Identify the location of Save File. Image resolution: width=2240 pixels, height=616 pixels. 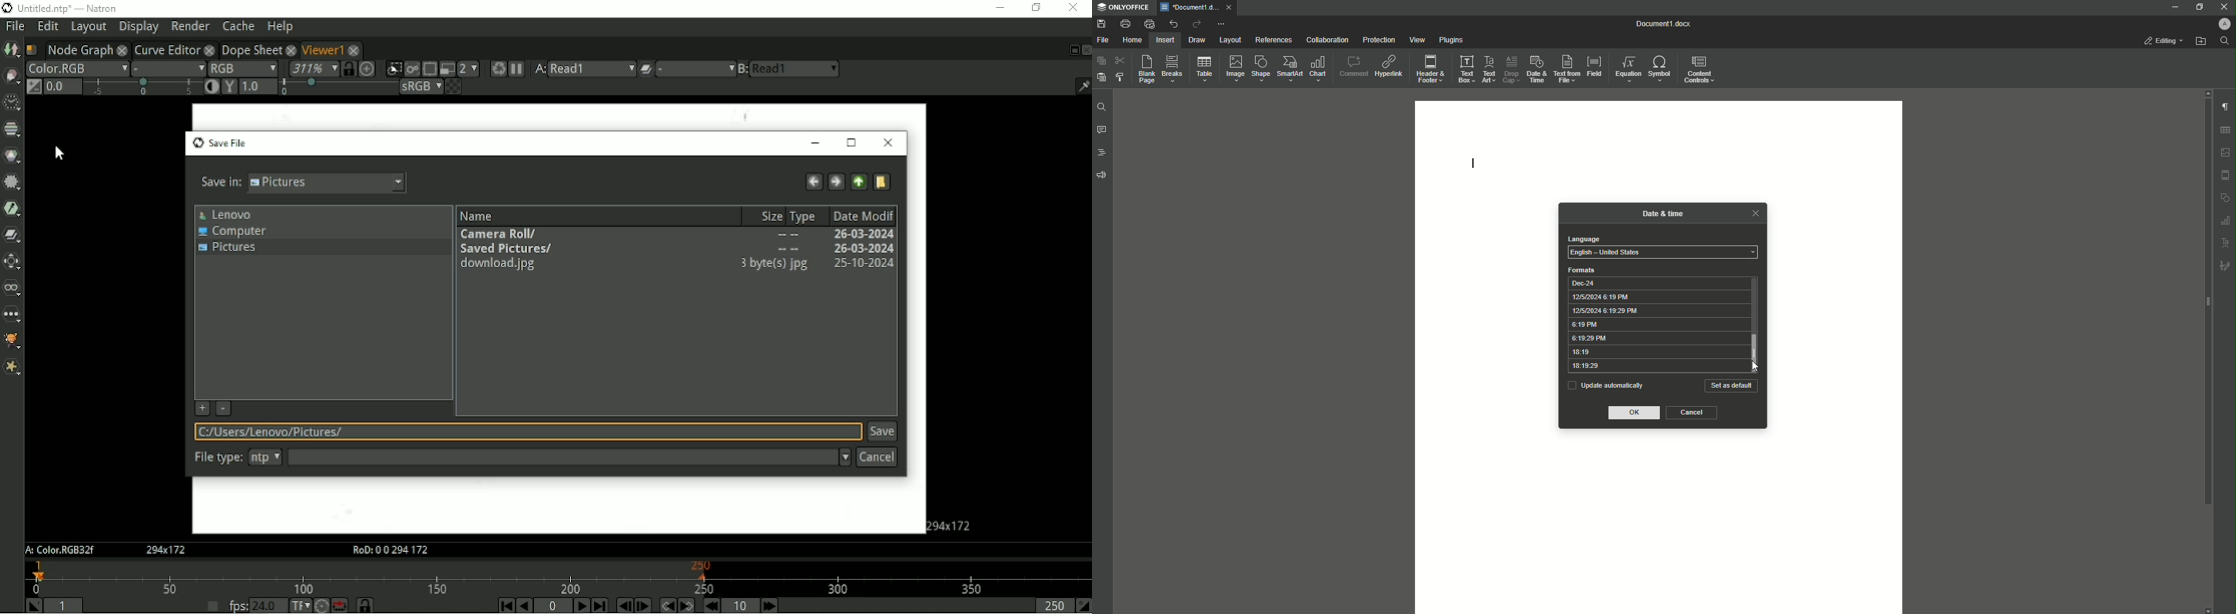
(219, 143).